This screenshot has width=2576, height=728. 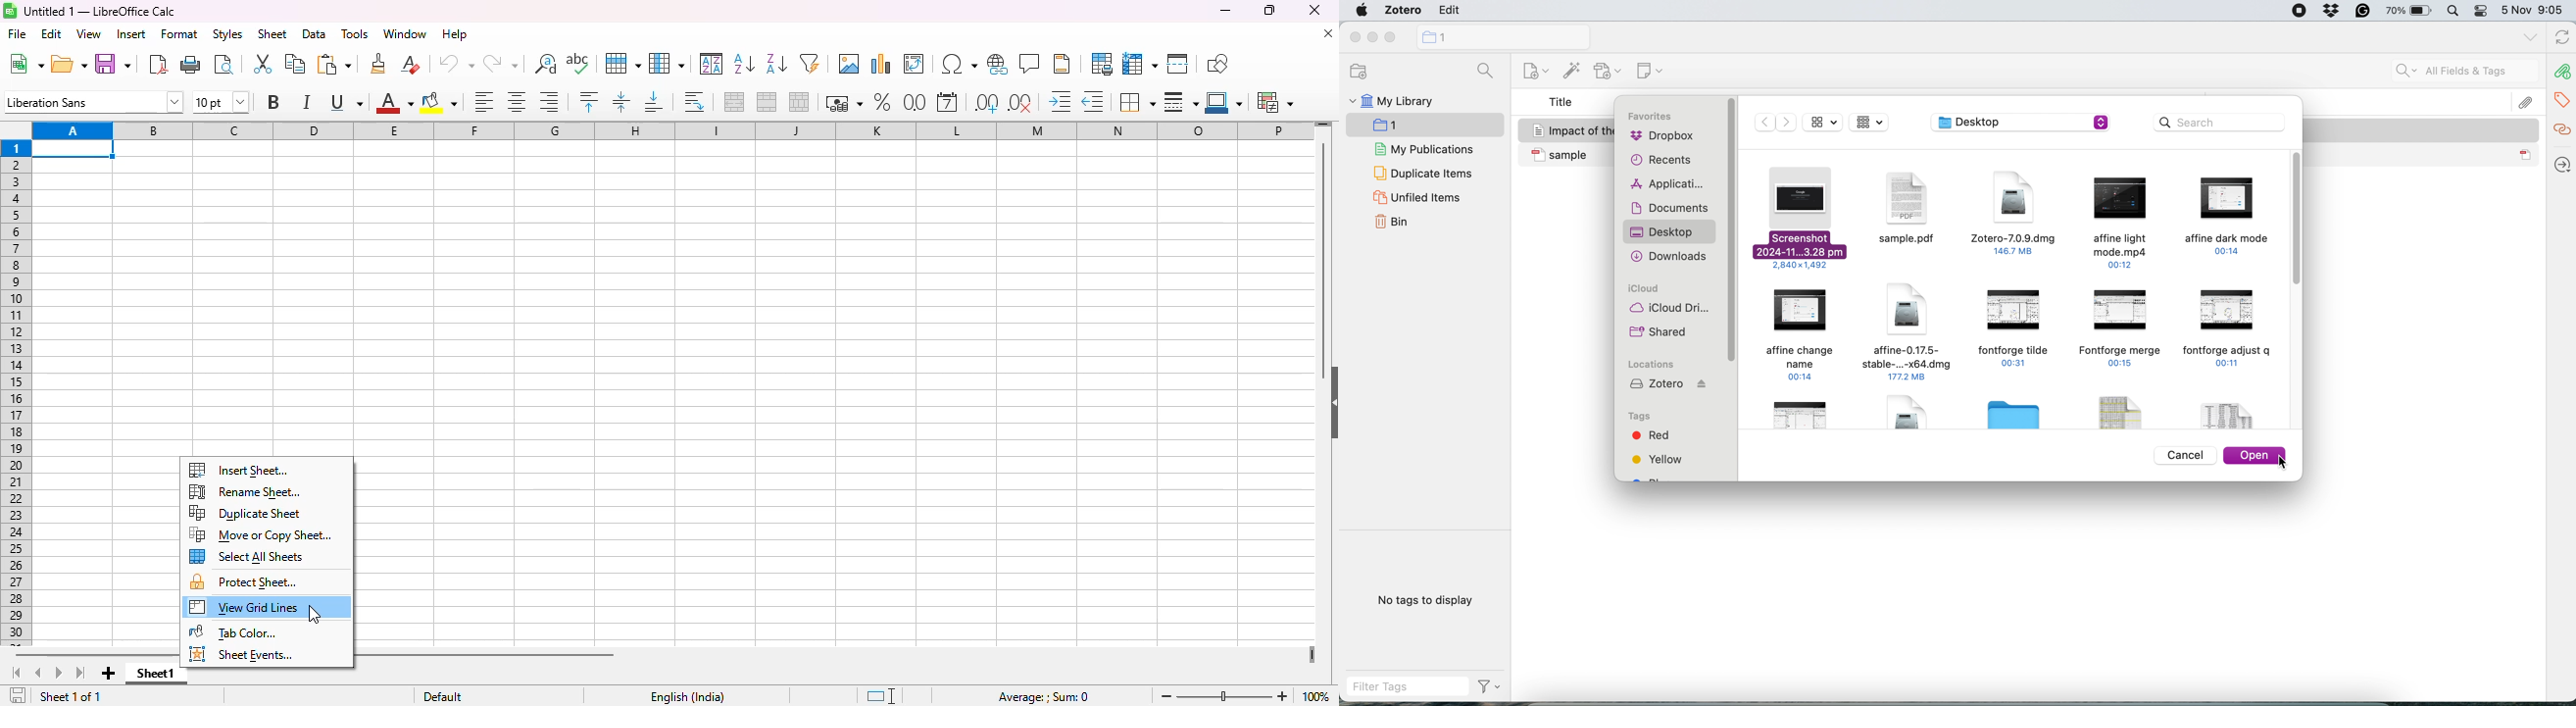 What do you see at coordinates (248, 556) in the screenshot?
I see `select all sheets` at bounding box center [248, 556].